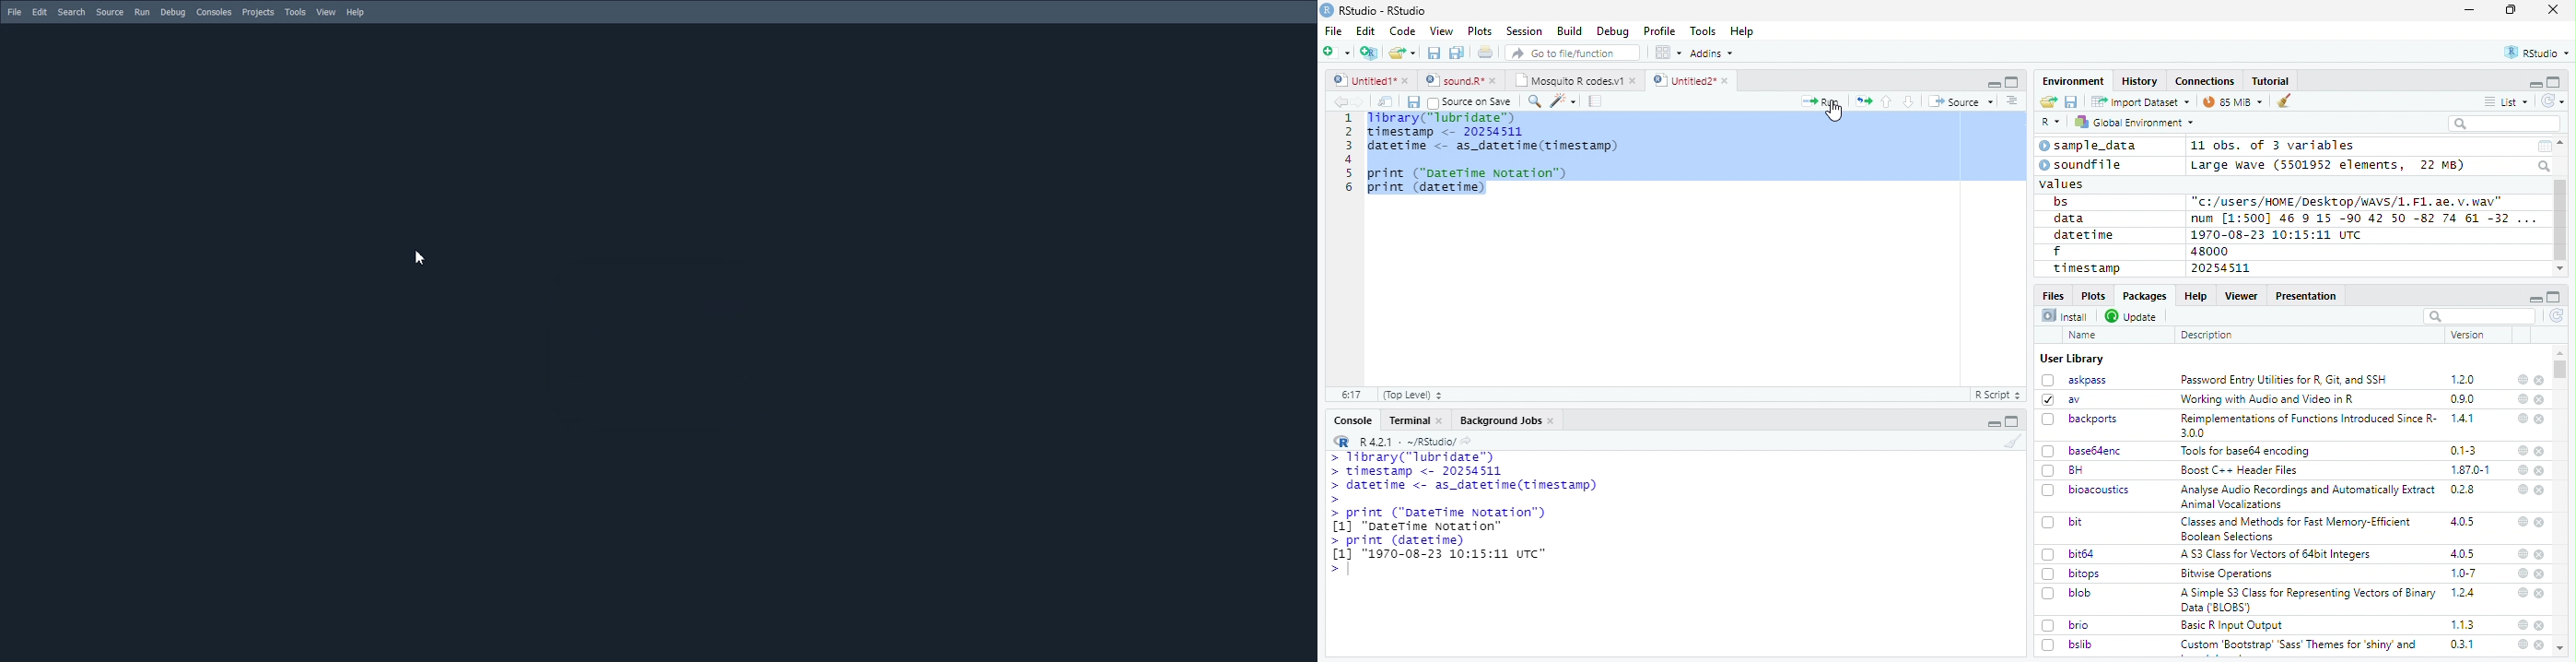 The width and height of the screenshot is (2576, 672). Describe the element at coordinates (2081, 165) in the screenshot. I see `soundfile` at that location.